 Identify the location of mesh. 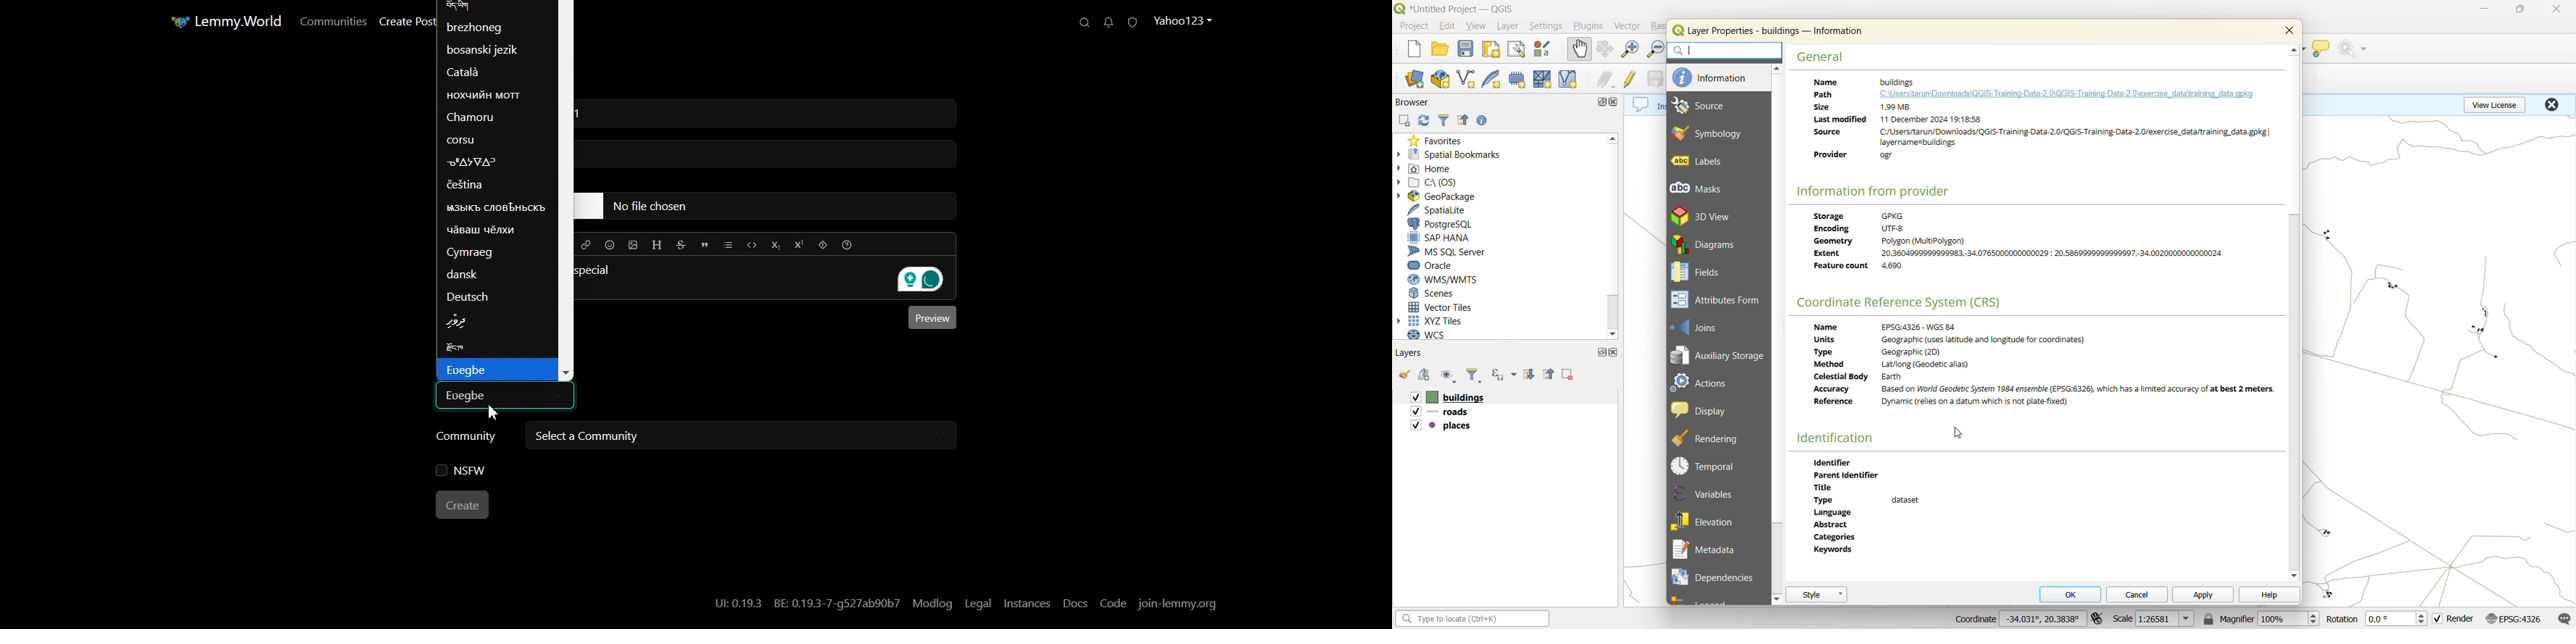
(1543, 80).